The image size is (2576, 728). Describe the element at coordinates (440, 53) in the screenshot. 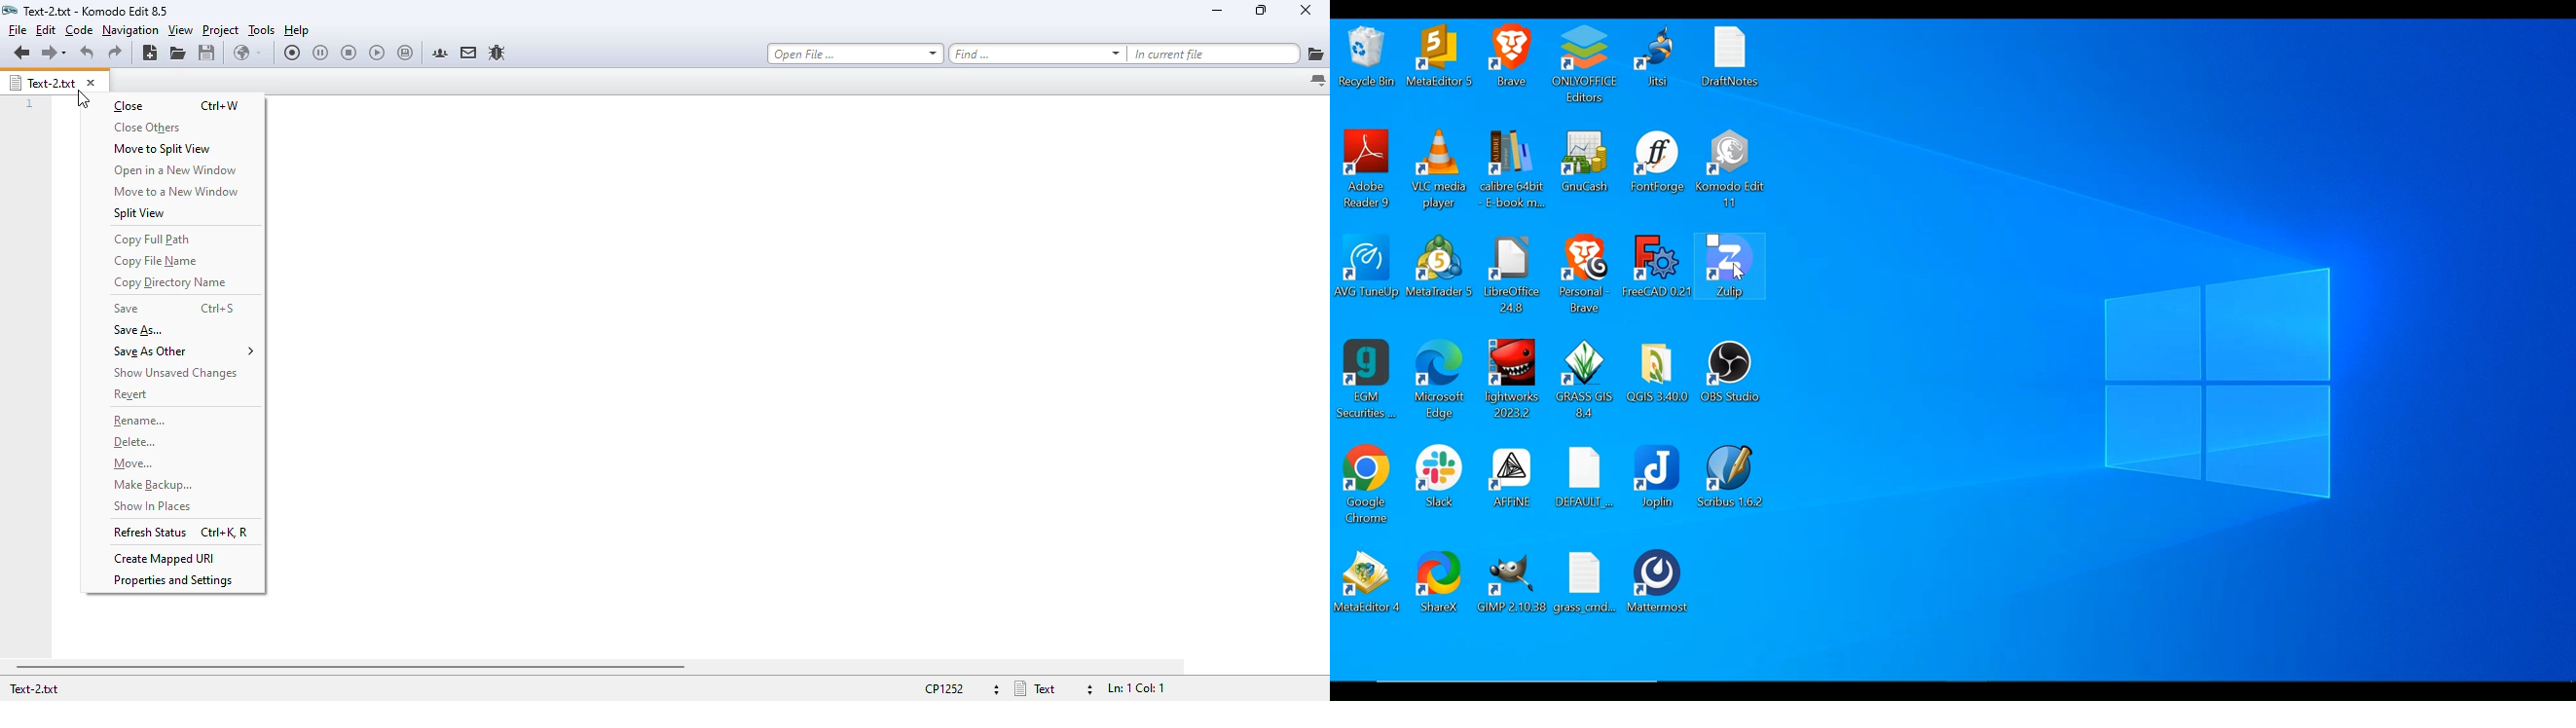

I see `komodo community` at that location.